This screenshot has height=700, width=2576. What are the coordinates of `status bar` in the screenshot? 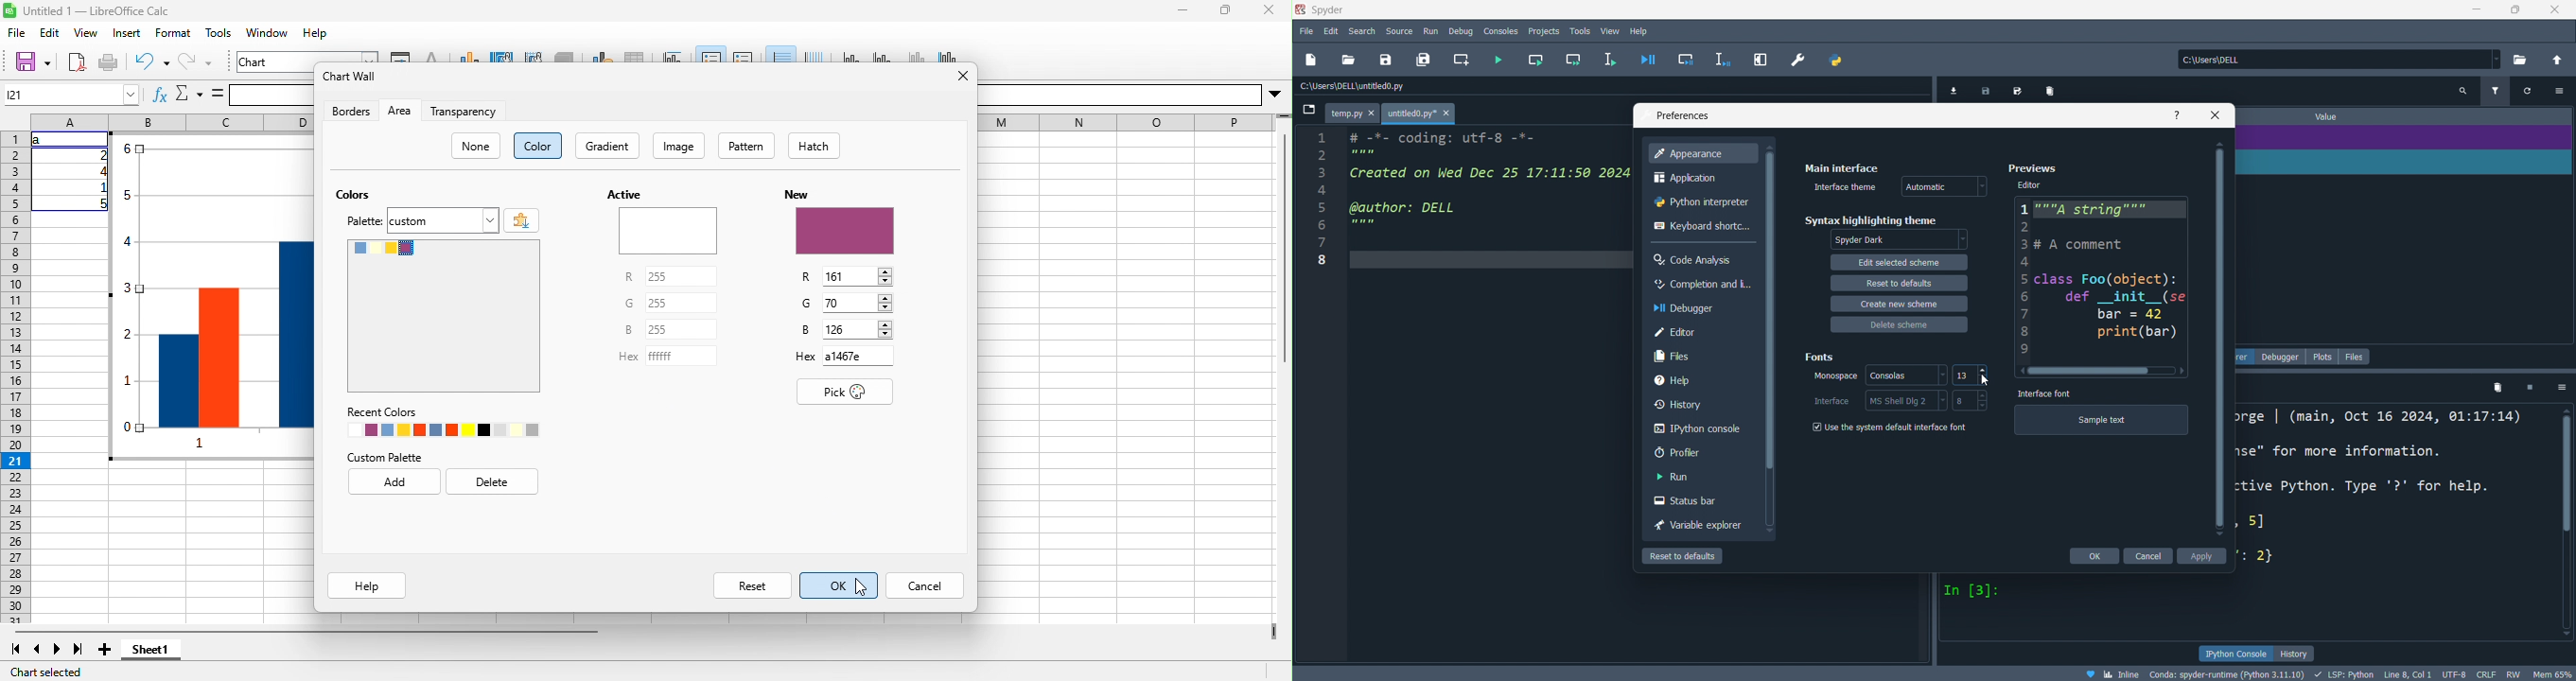 It's located at (1704, 500).